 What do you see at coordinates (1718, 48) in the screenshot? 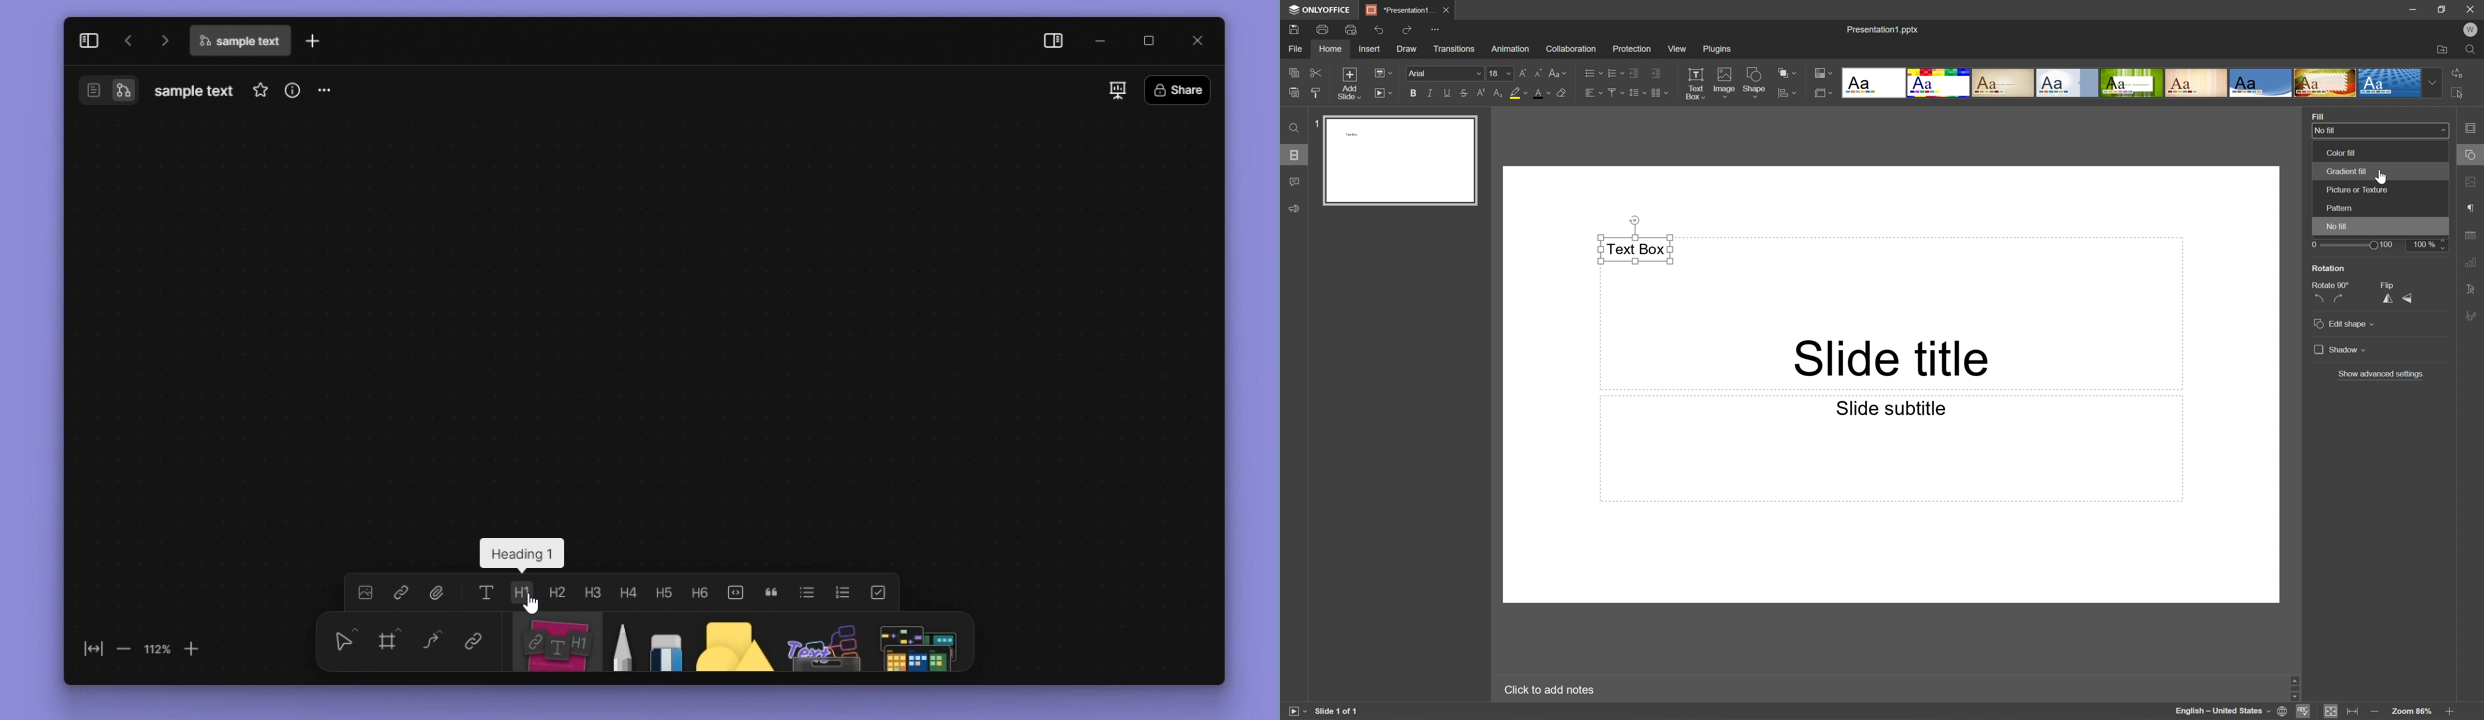
I see `Plugins` at bounding box center [1718, 48].